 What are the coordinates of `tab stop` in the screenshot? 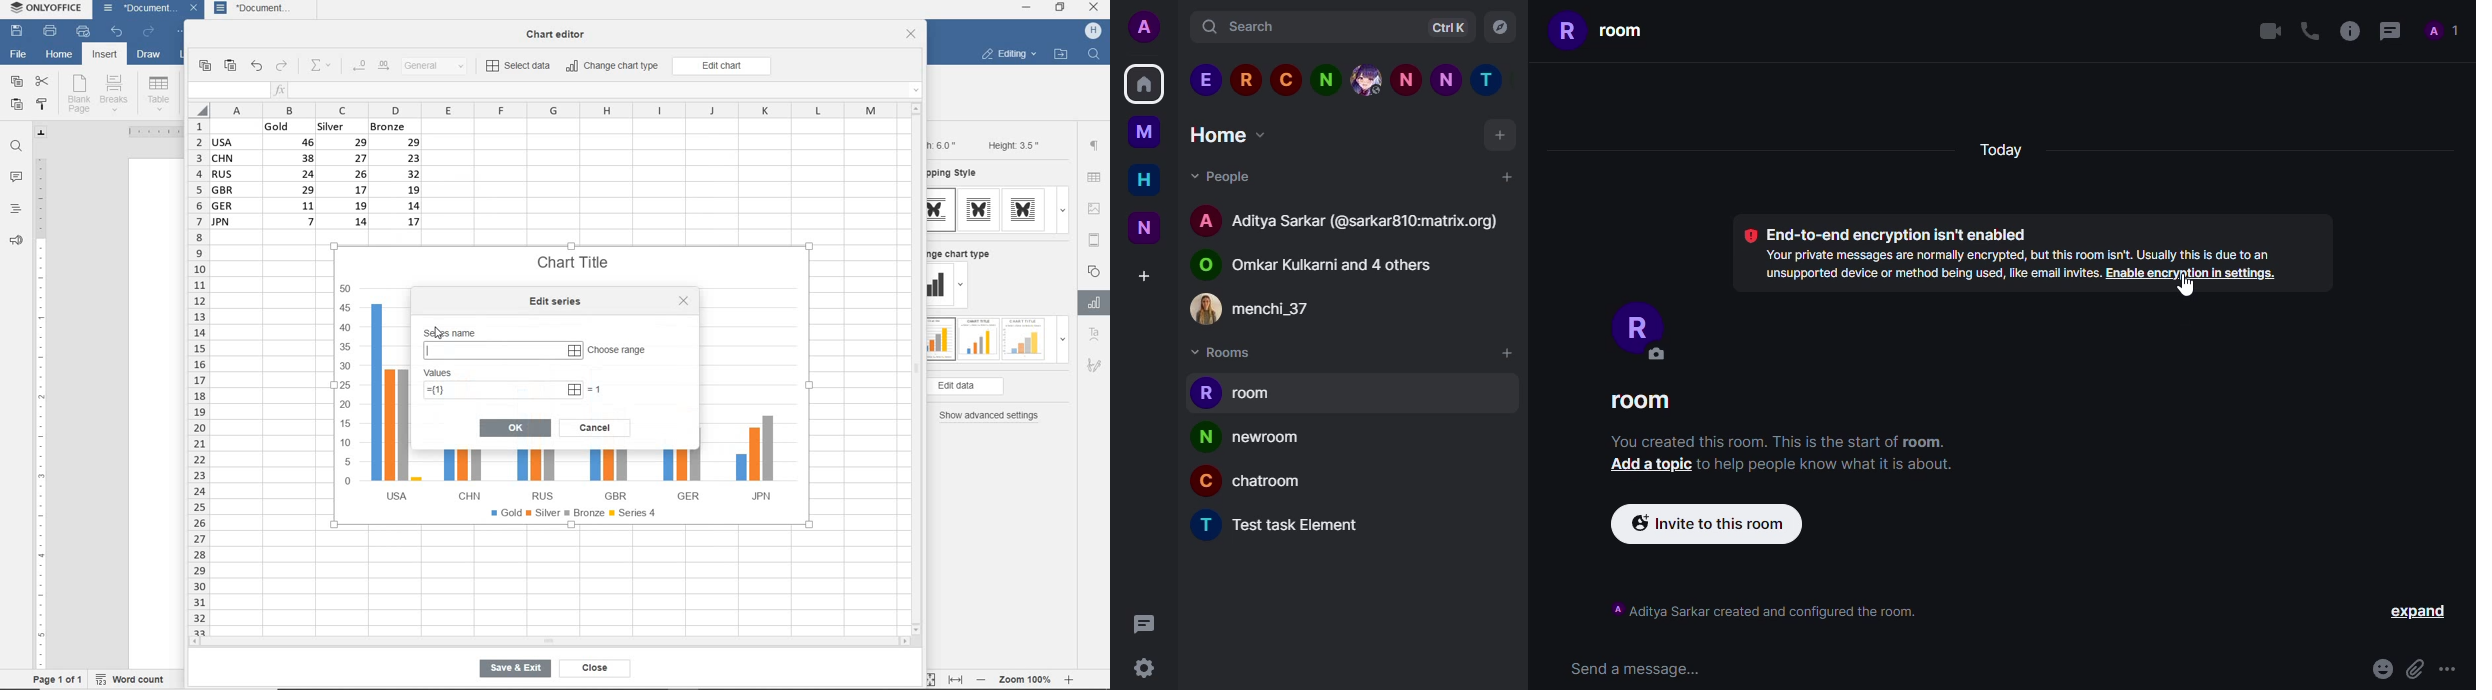 It's located at (42, 132).